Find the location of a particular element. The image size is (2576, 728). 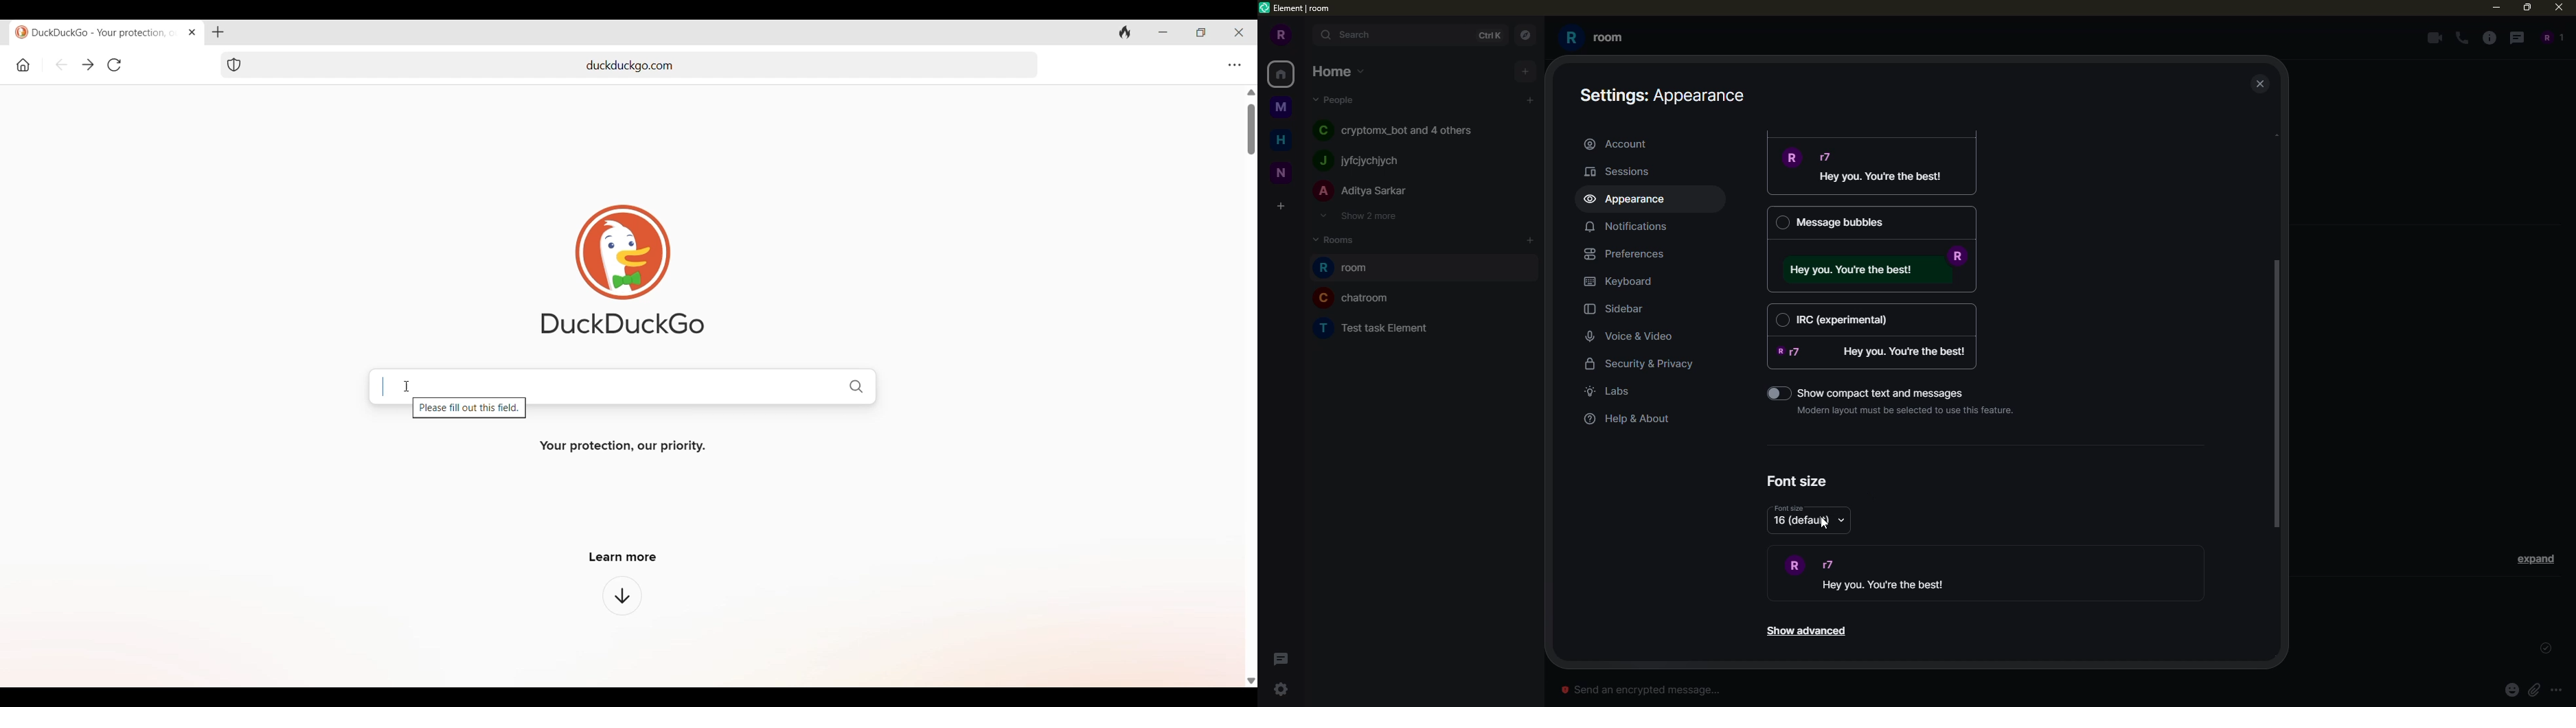

Add new tab is located at coordinates (217, 32).